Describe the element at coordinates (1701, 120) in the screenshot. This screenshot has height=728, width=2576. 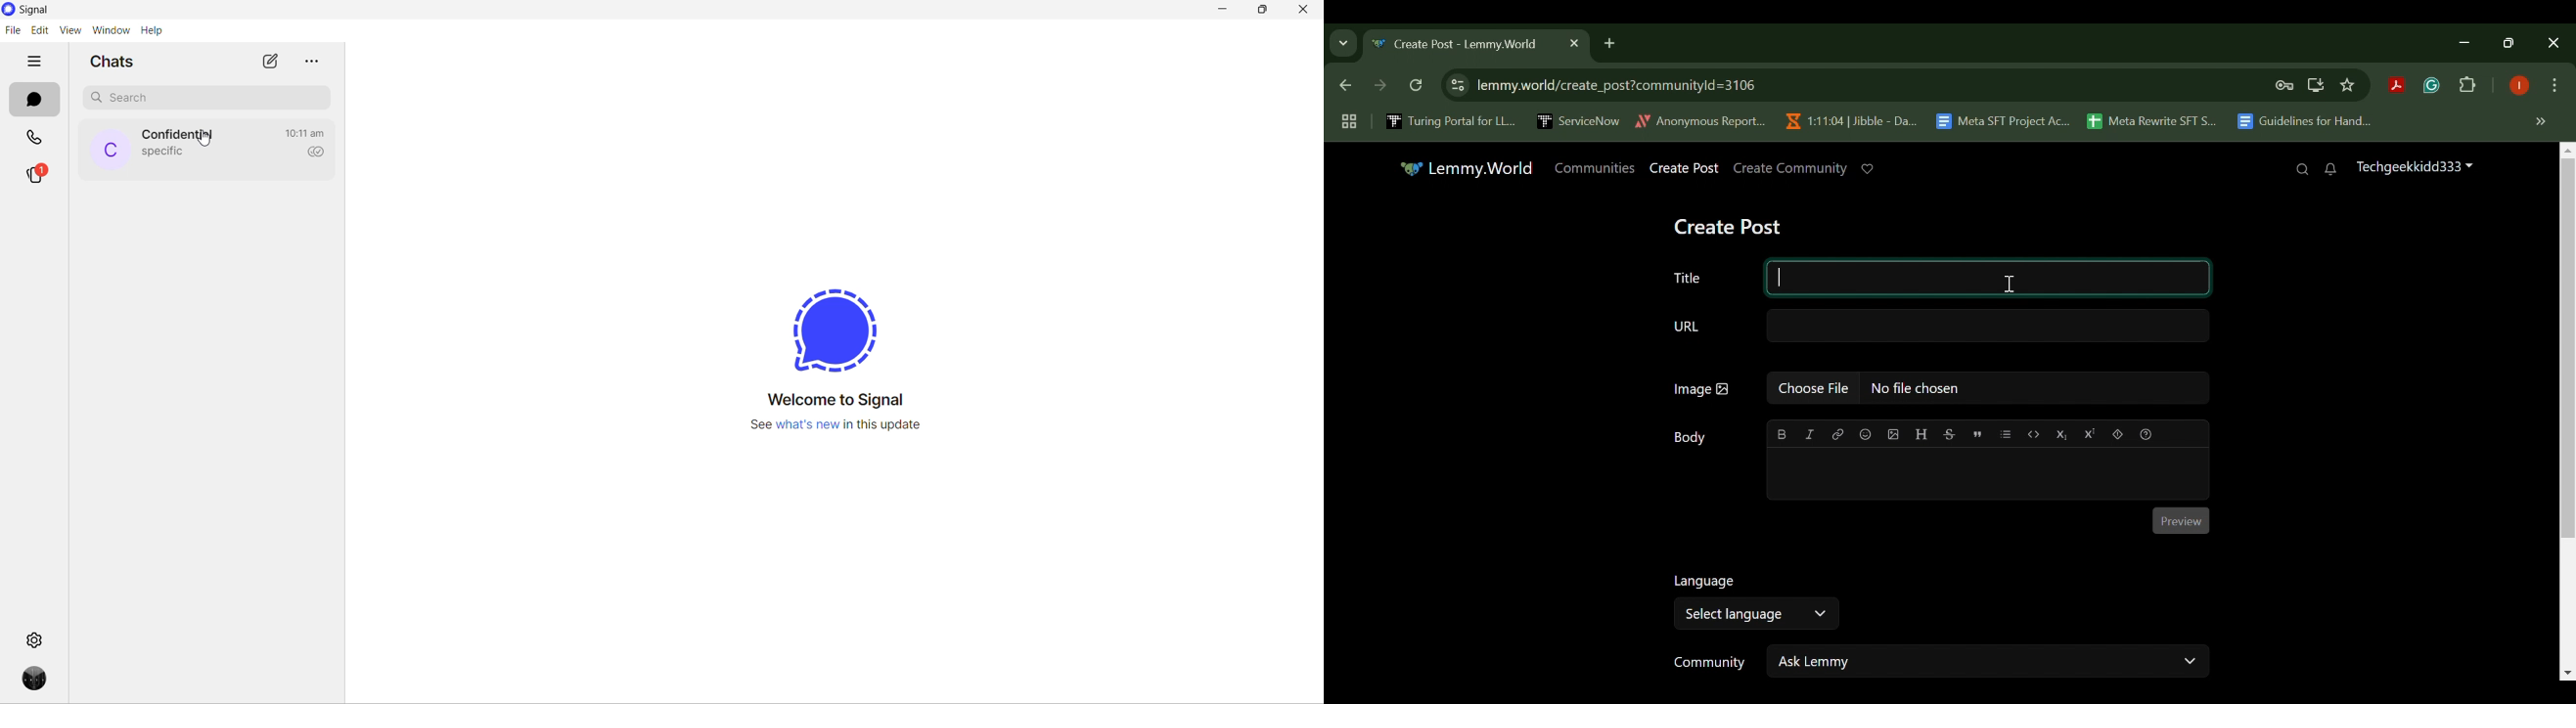
I see `Anonymous Report...` at that location.